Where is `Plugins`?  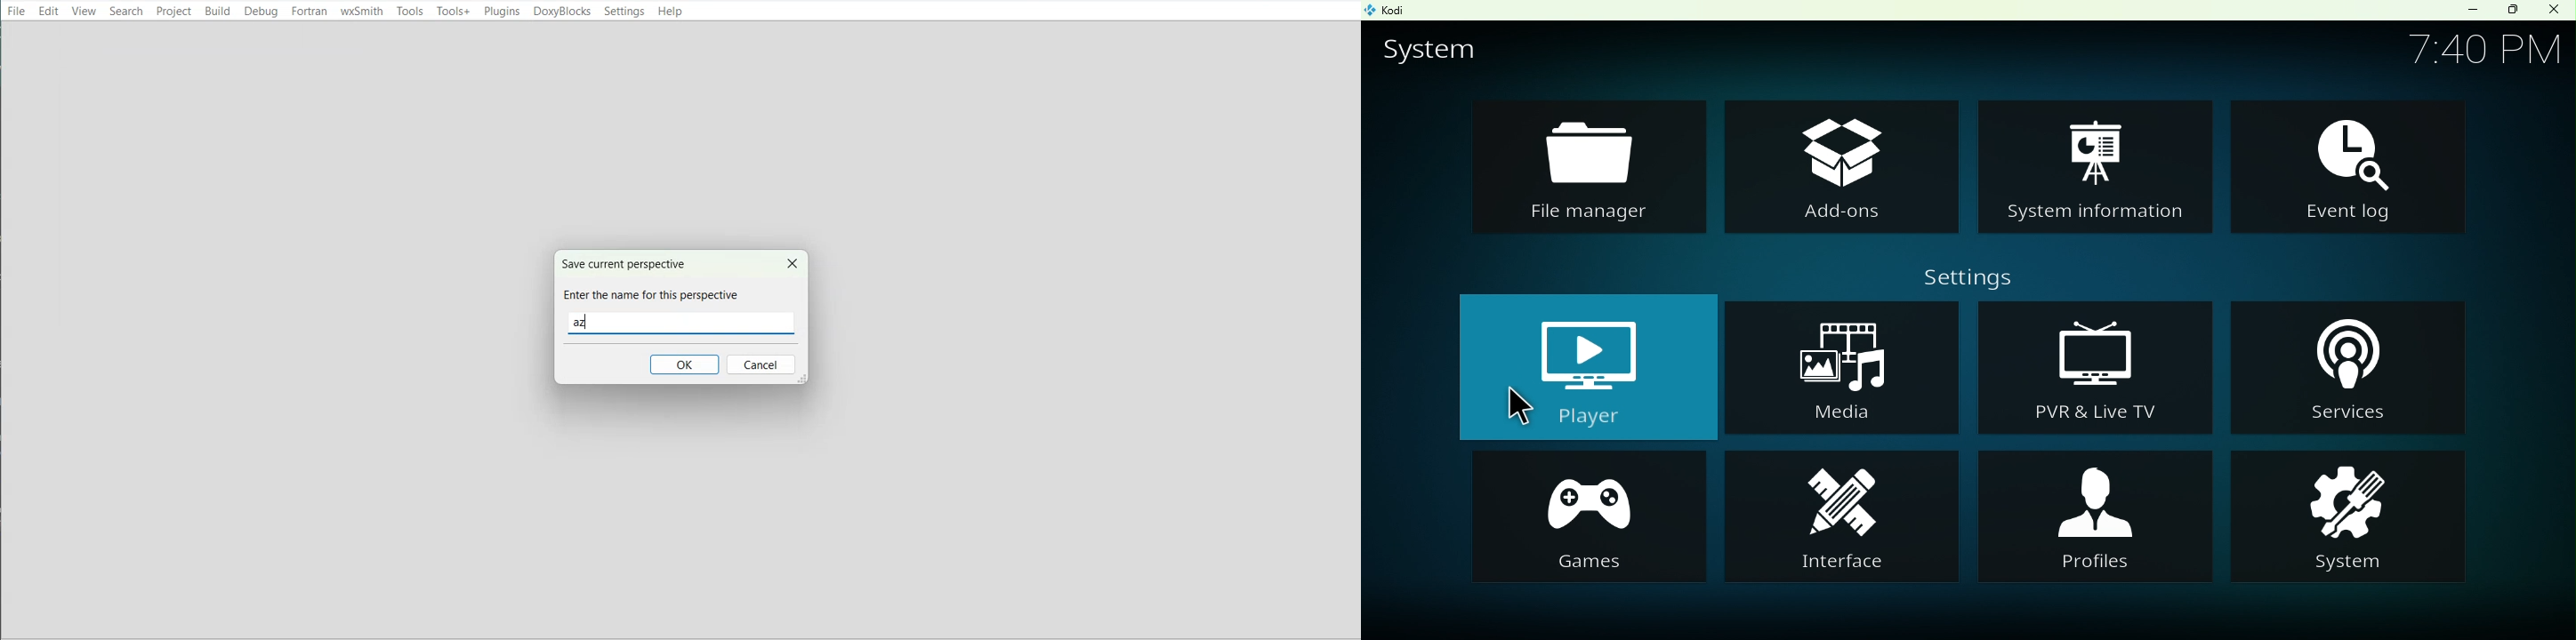 Plugins is located at coordinates (501, 11).